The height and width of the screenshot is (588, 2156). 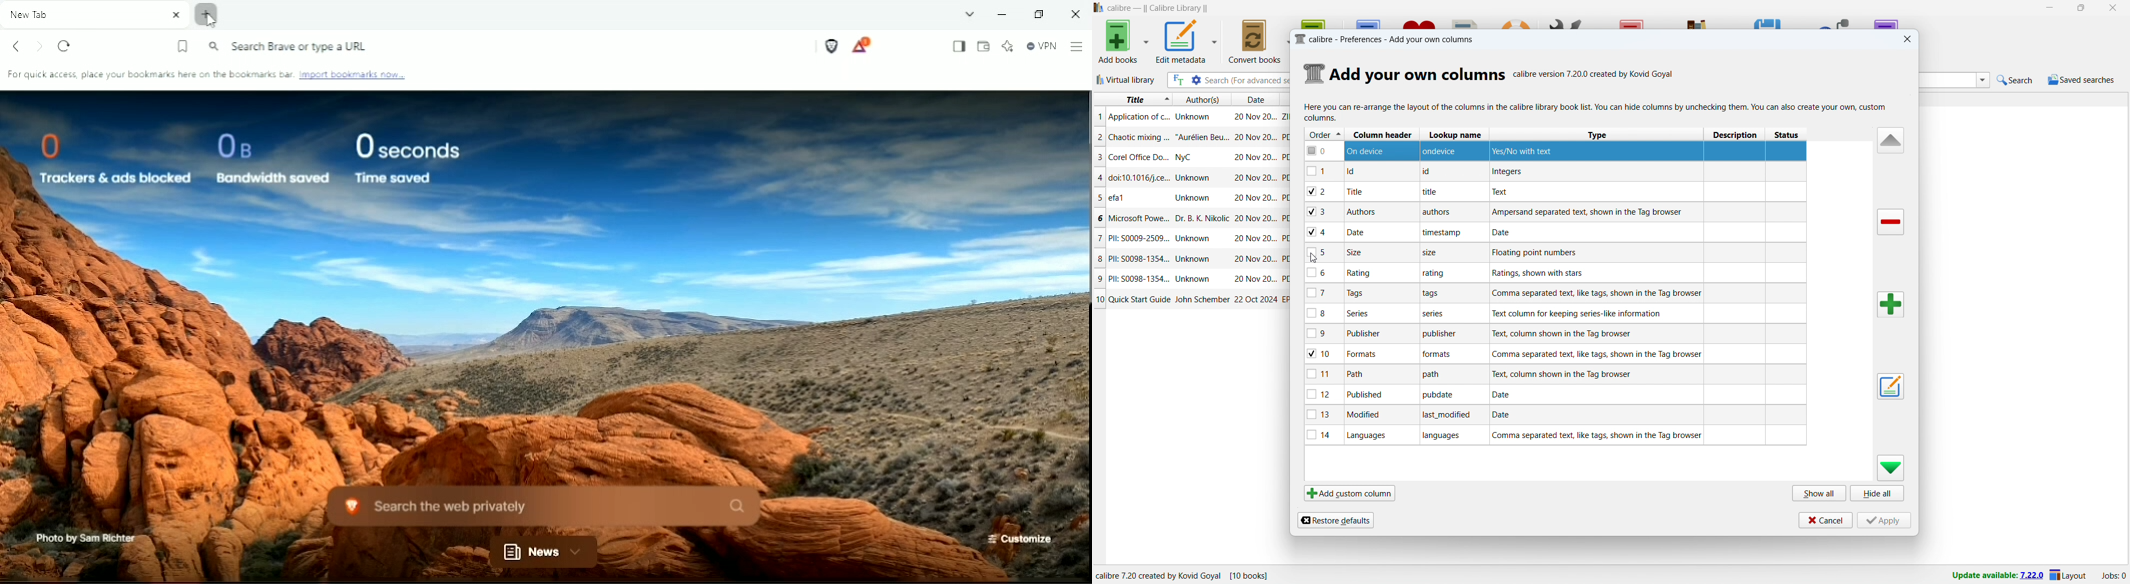 I want to click on icon, so click(x=1314, y=73).